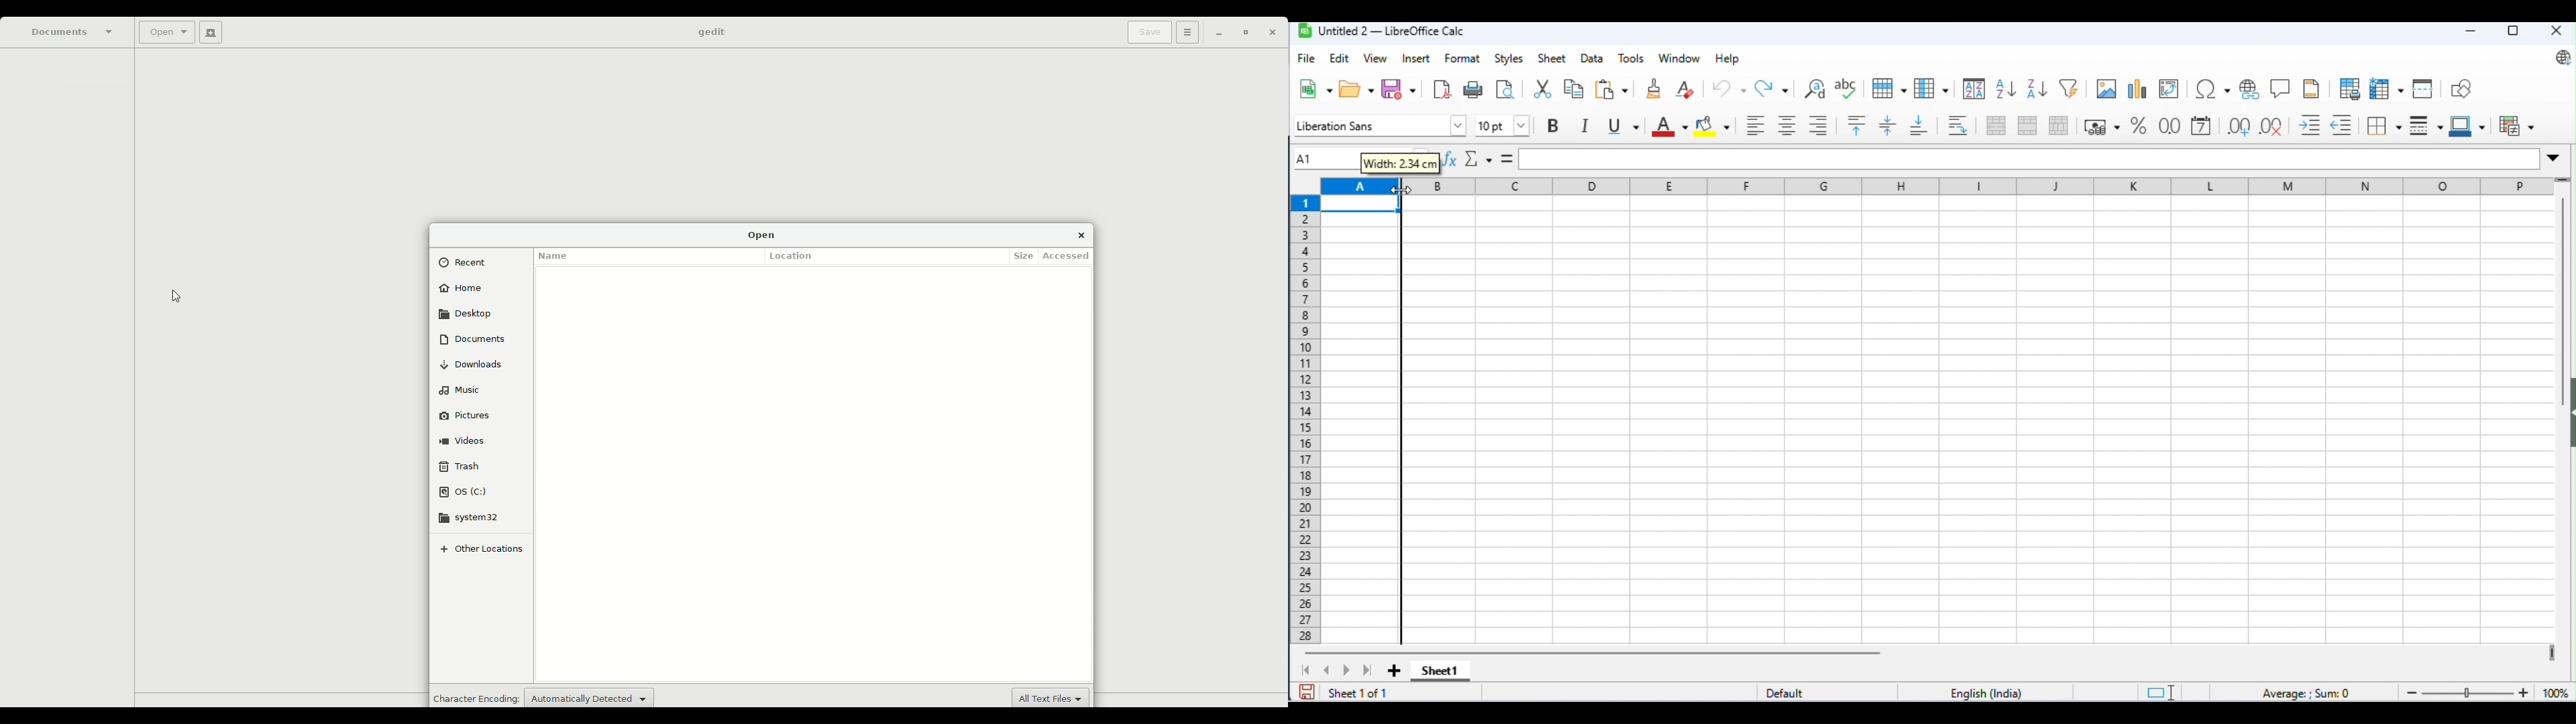  I want to click on underline, so click(1623, 124).